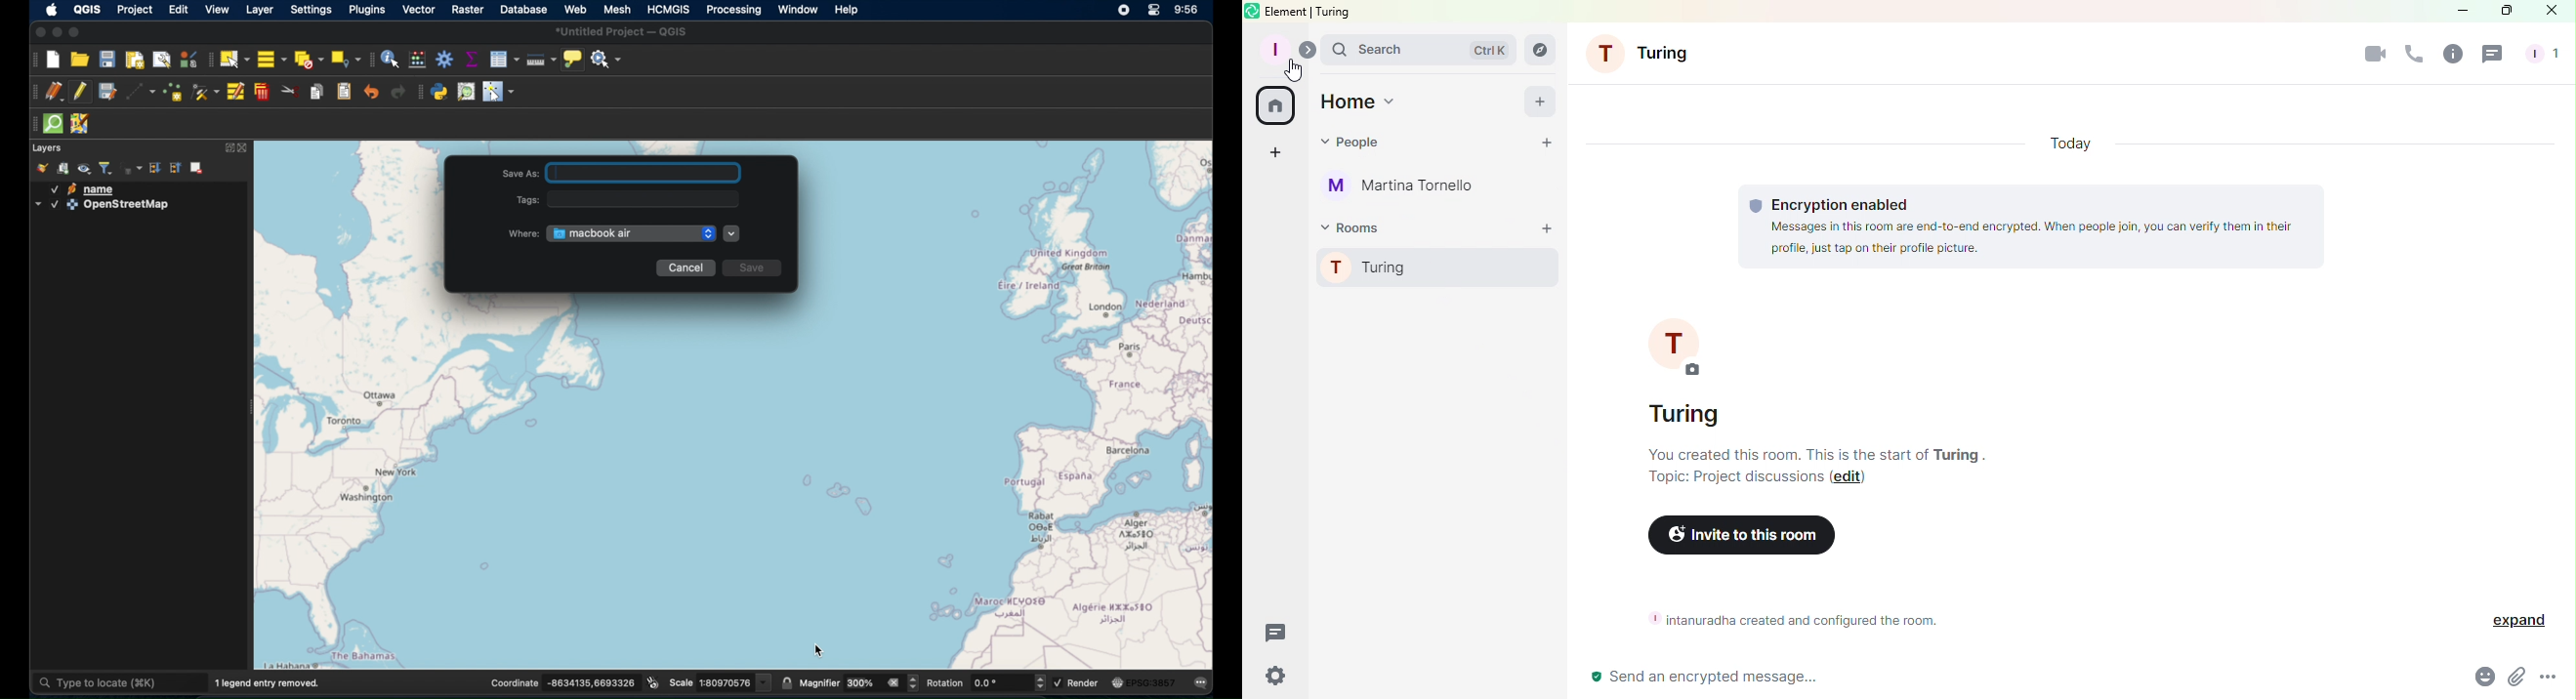 The image size is (2576, 700). Describe the element at coordinates (2541, 55) in the screenshot. I see `People` at that location.